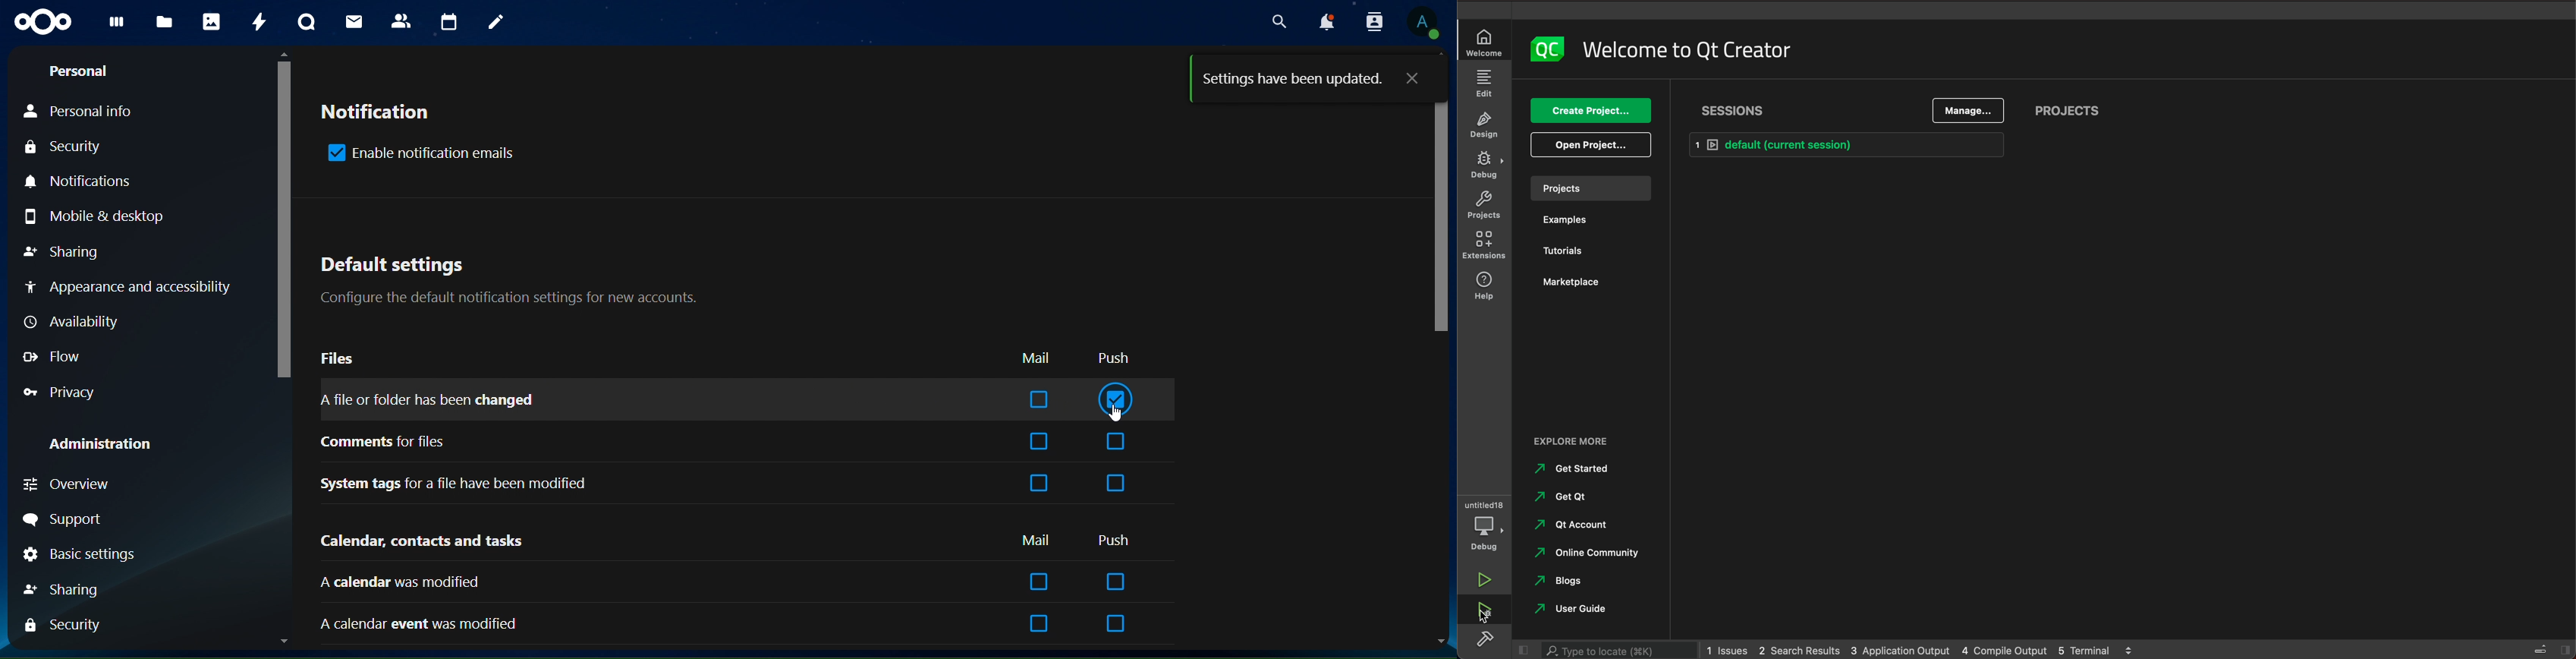 This screenshot has height=672, width=2576. Describe the element at coordinates (1115, 624) in the screenshot. I see `box` at that location.